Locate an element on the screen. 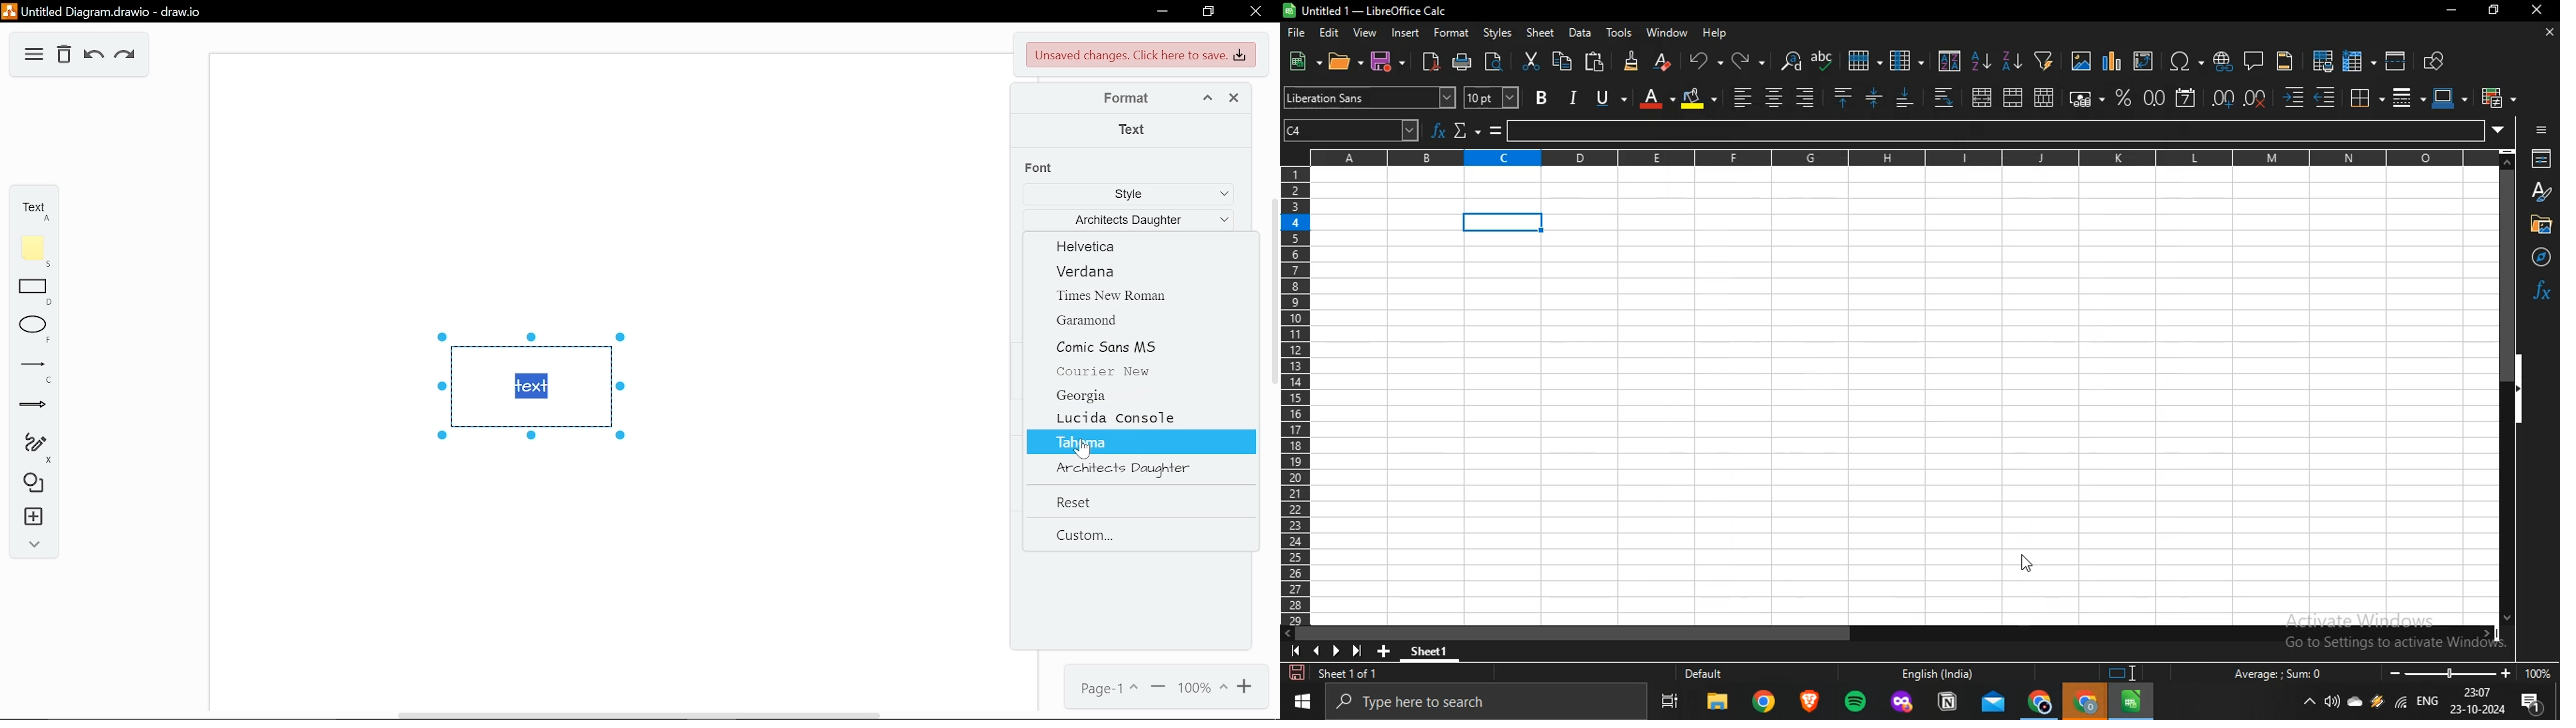 This screenshot has height=728, width=2576. page is located at coordinates (1105, 686).